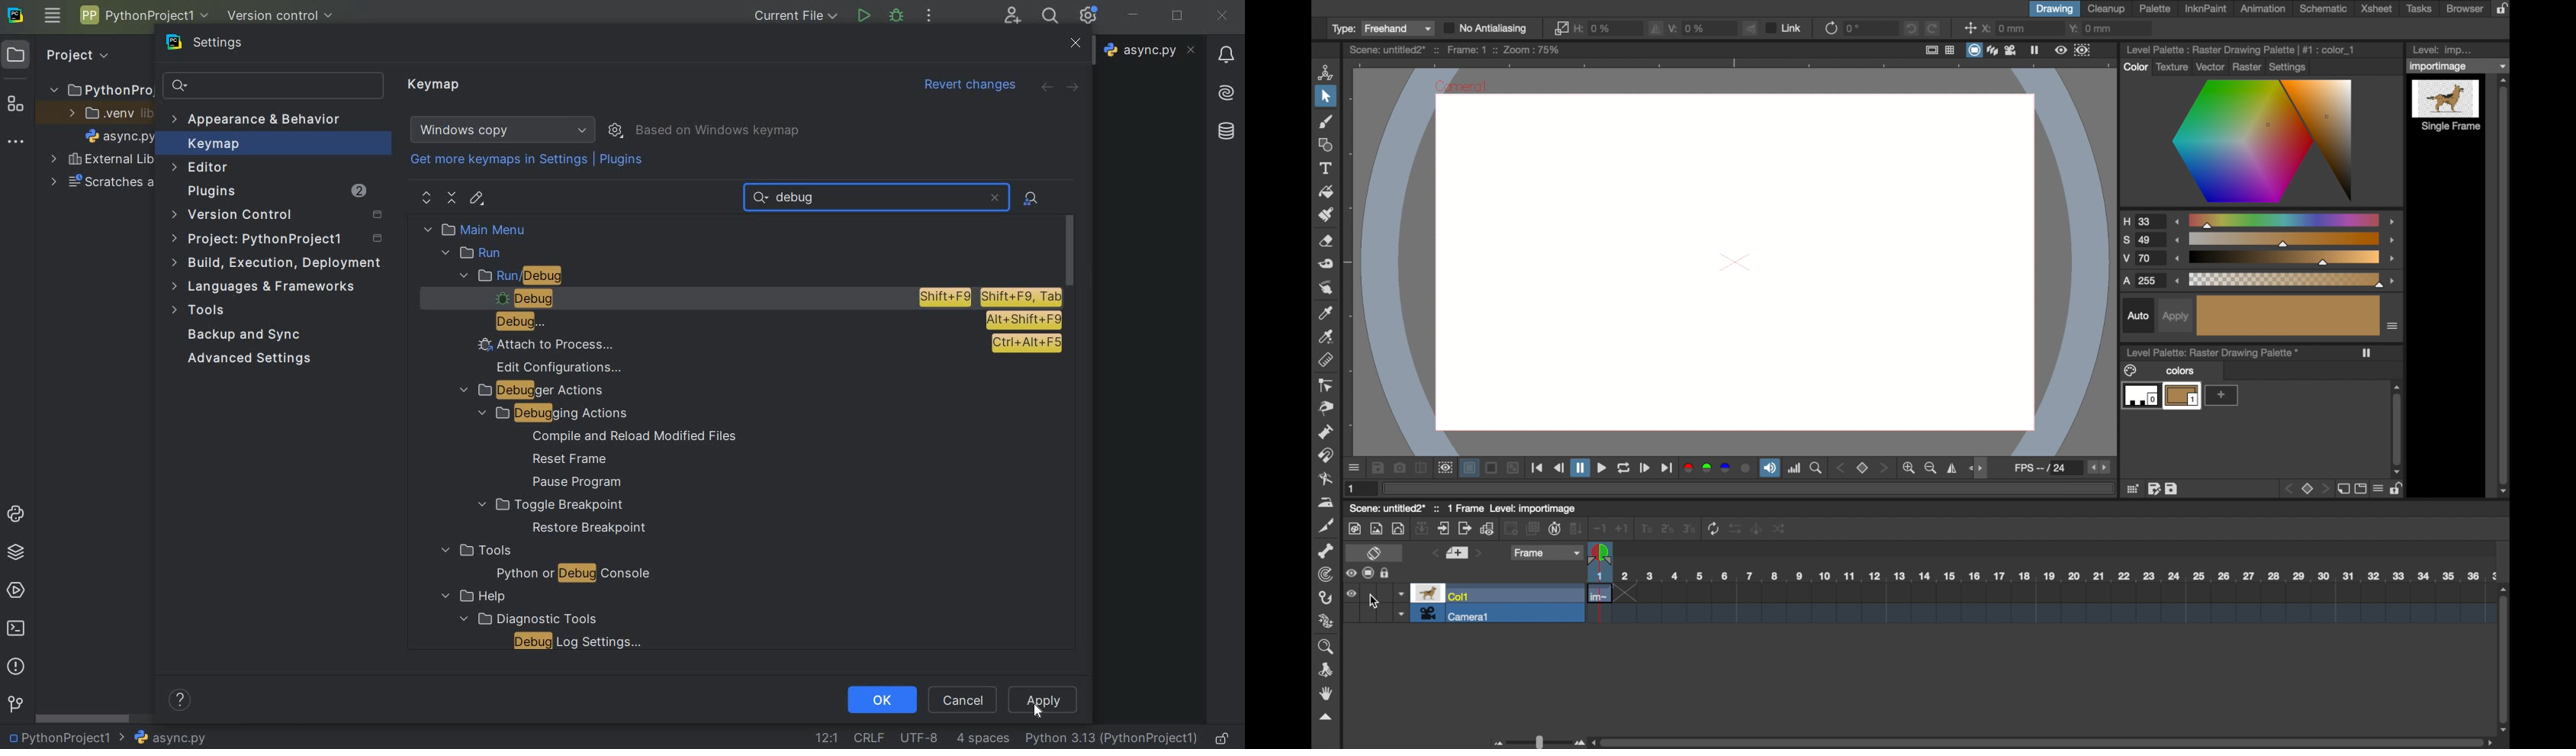 The height and width of the screenshot is (756, 2576). I want to click on python console, so click(18, 515).